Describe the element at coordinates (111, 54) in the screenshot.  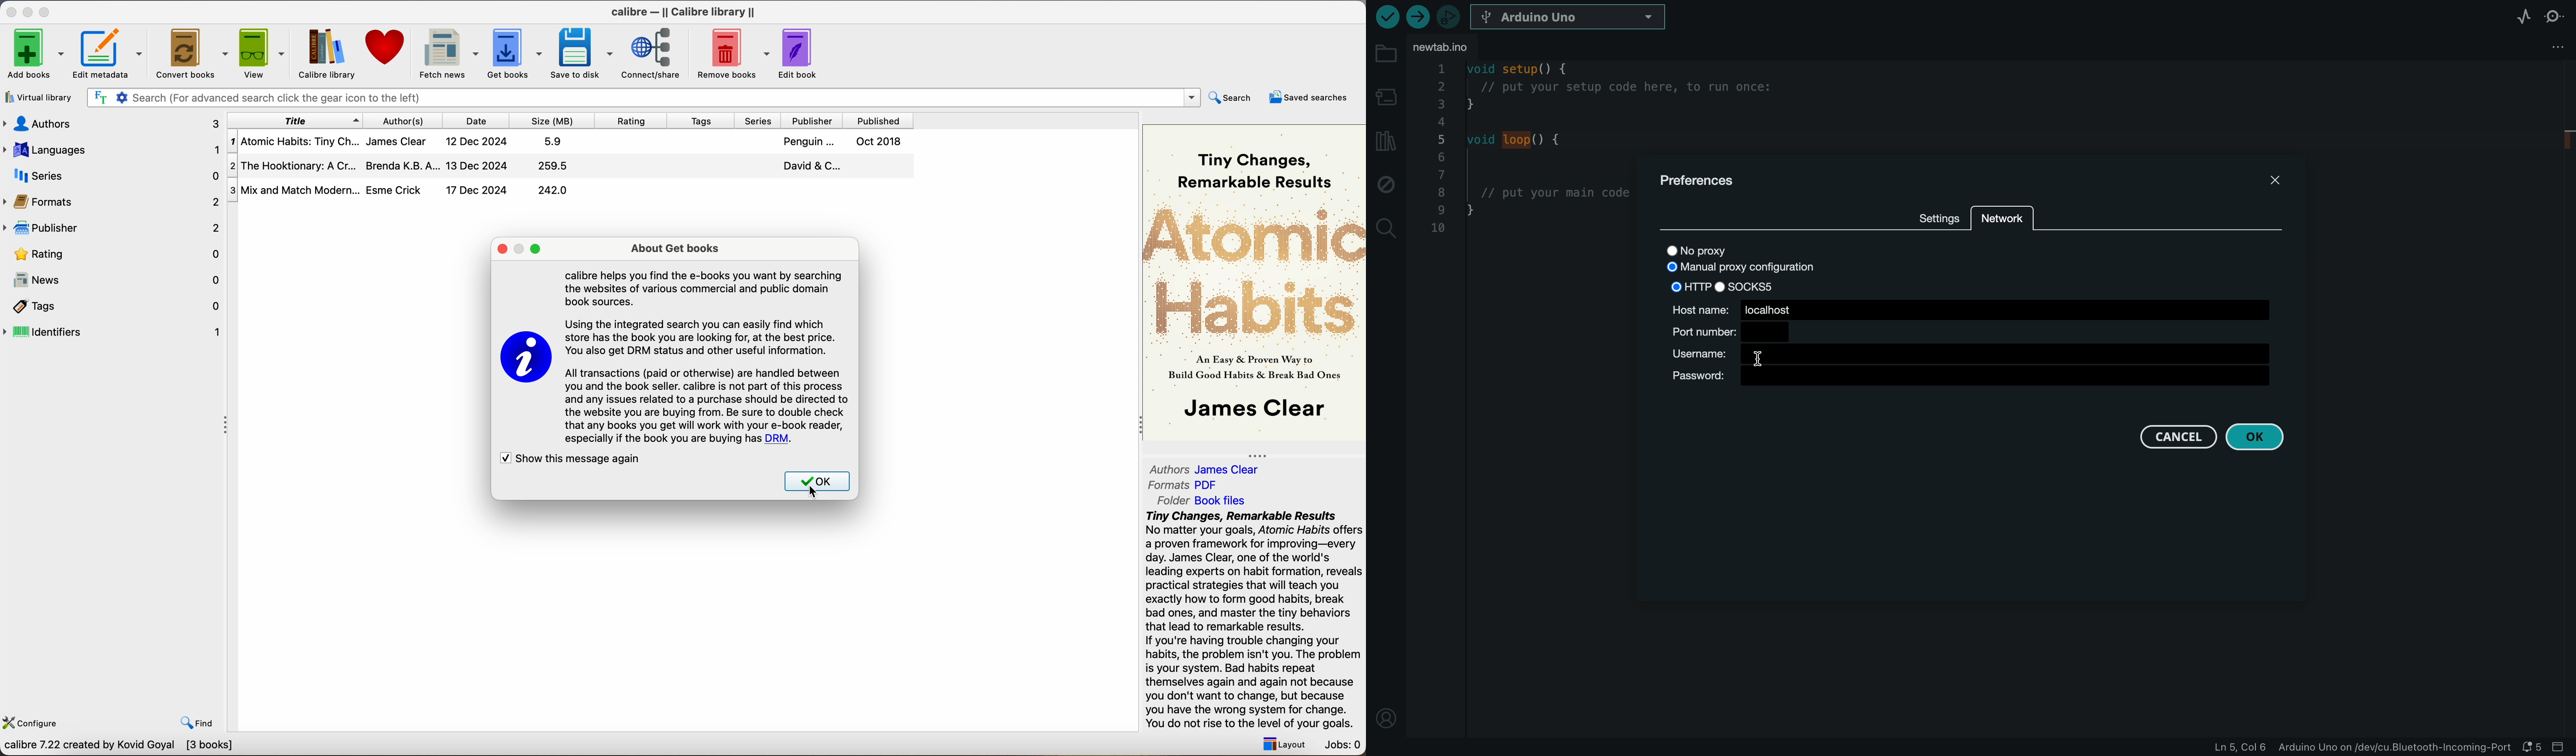
I see `edit metadata` at that location.